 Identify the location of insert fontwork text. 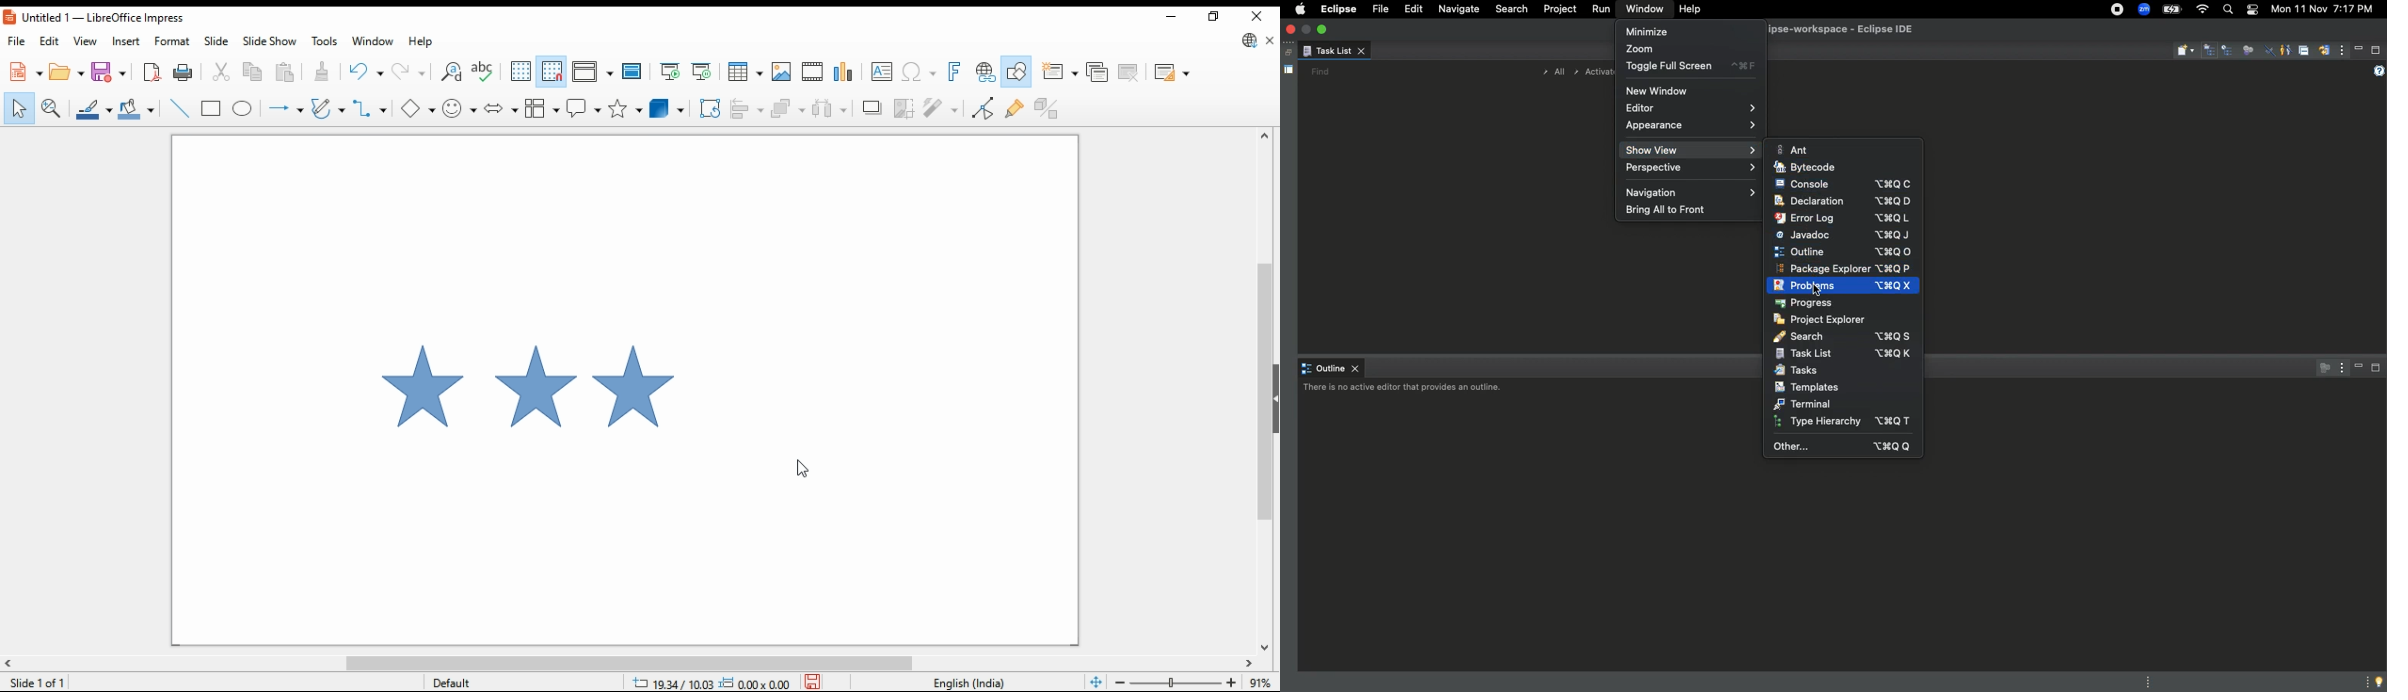
(953, 71).